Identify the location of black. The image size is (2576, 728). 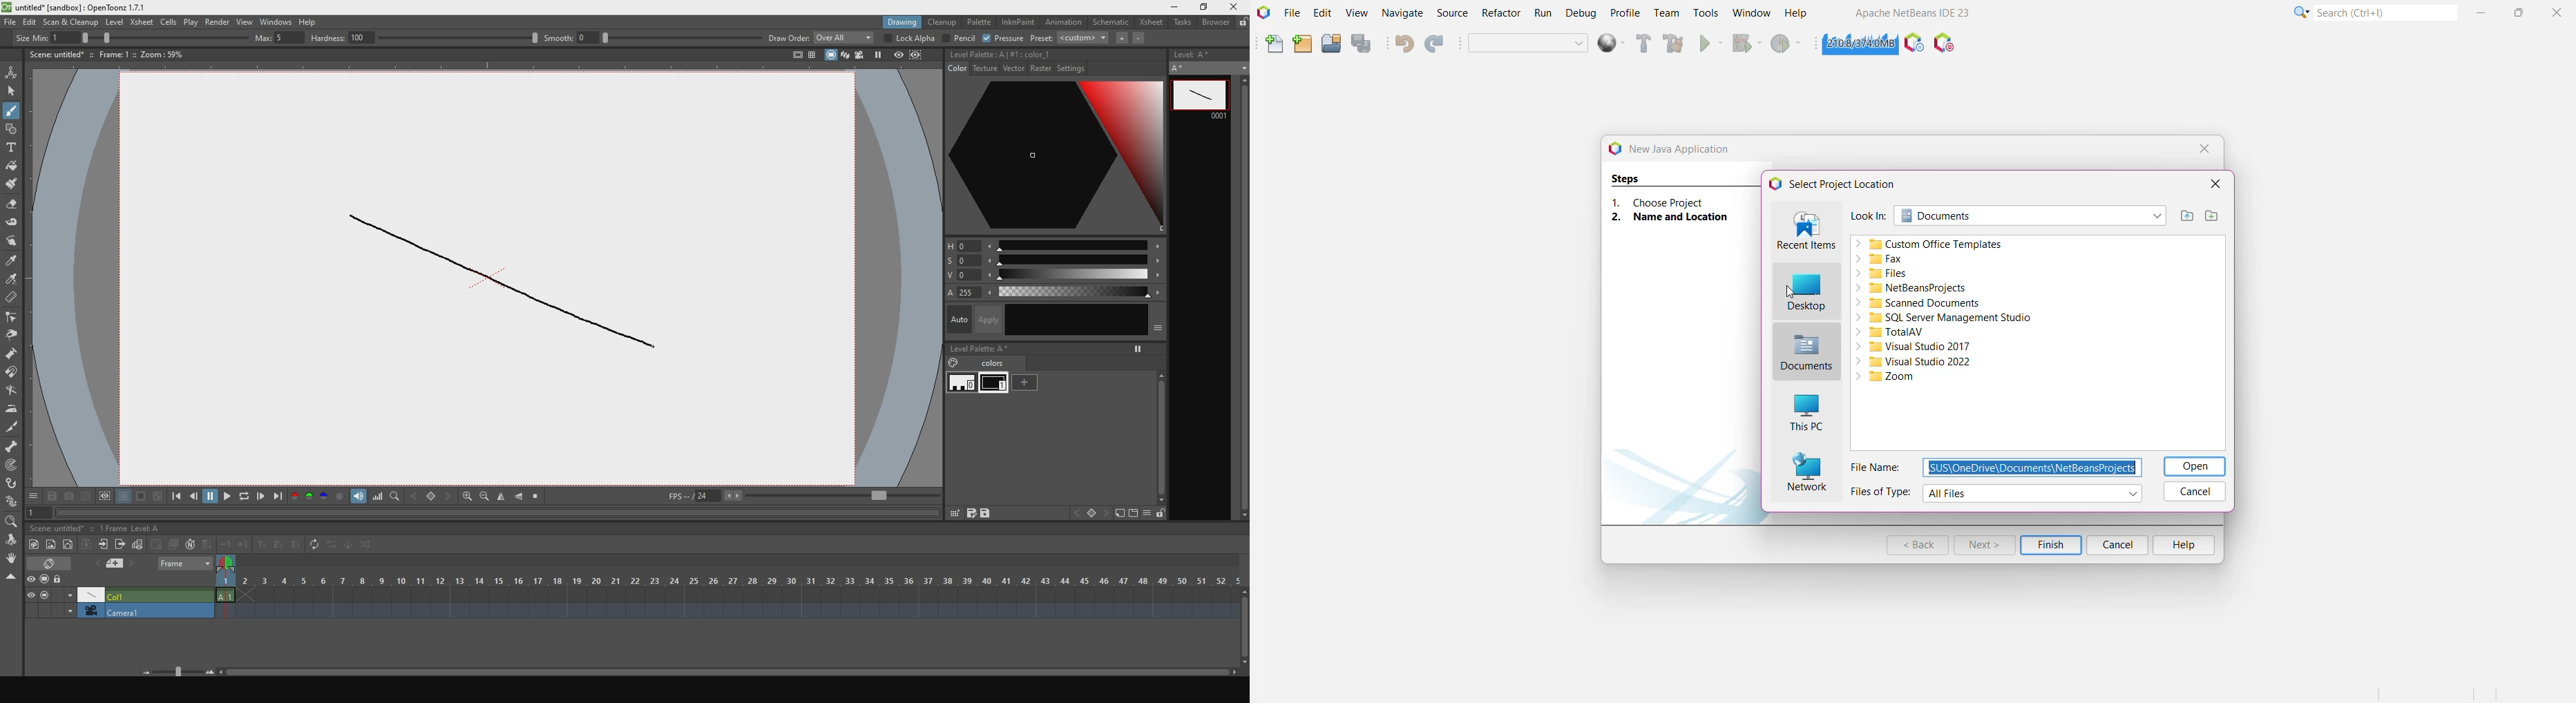
(995, 385).